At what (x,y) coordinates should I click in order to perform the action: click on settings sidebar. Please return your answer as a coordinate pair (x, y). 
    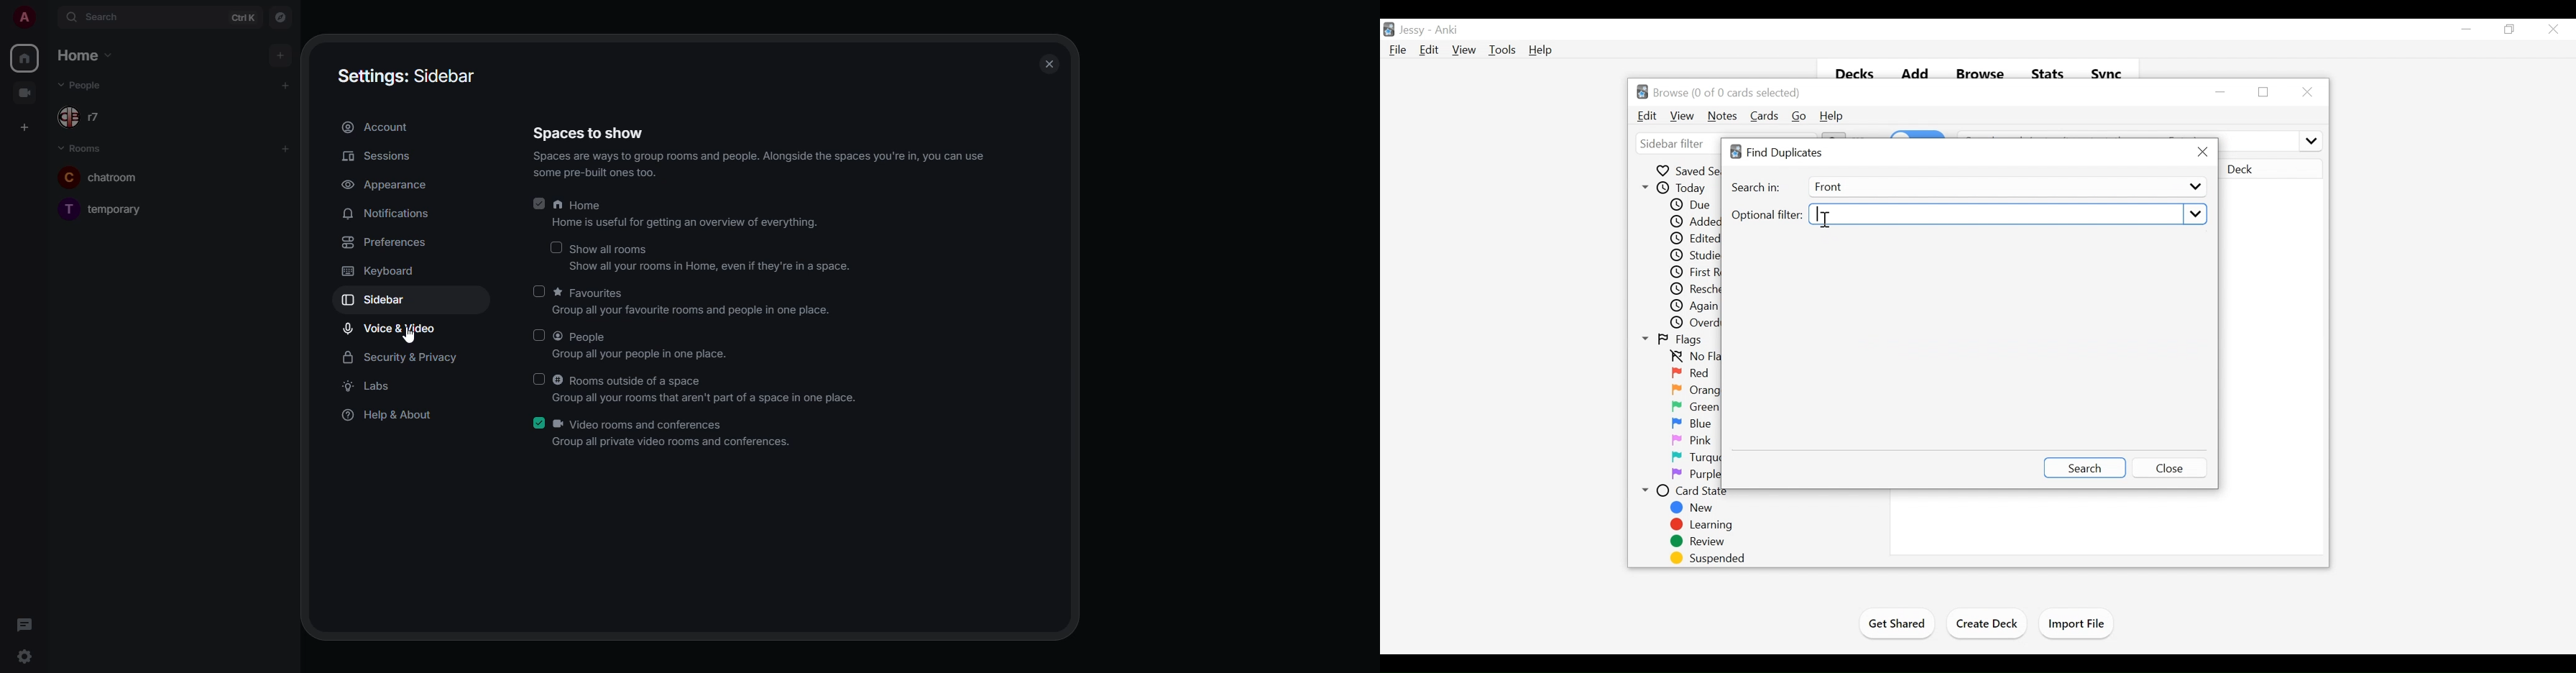
    Looking at the image, I should click on (403, 75).